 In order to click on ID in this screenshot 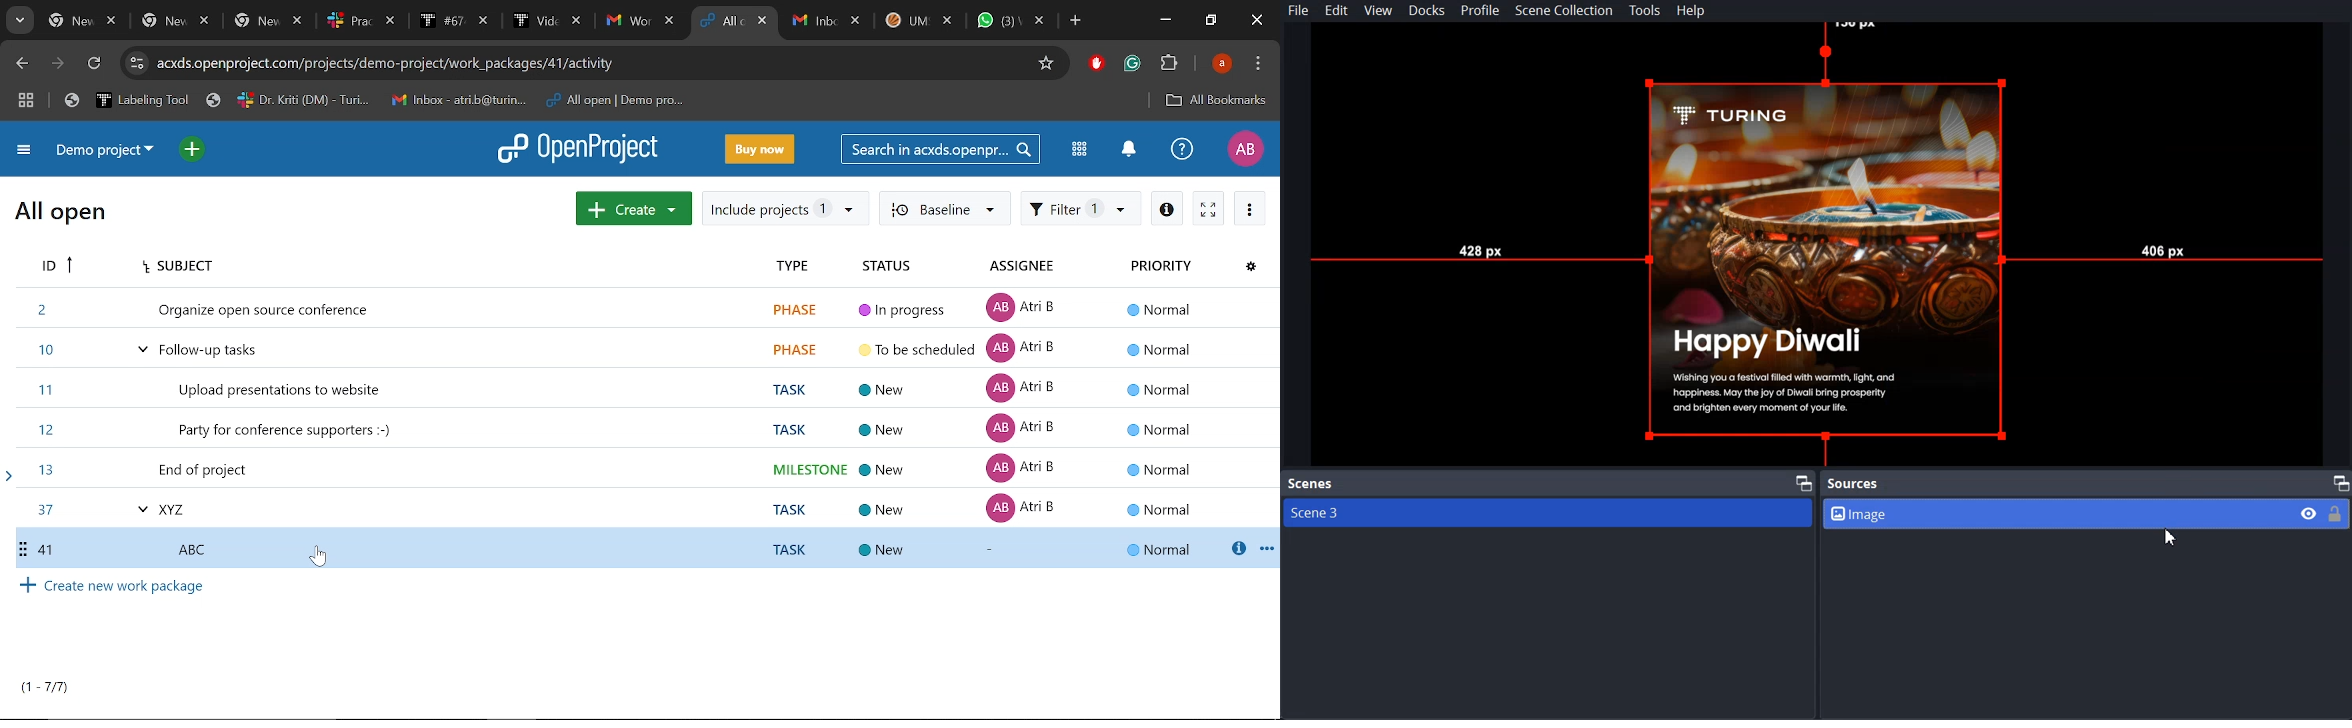, I will do `click(59, 266)`.